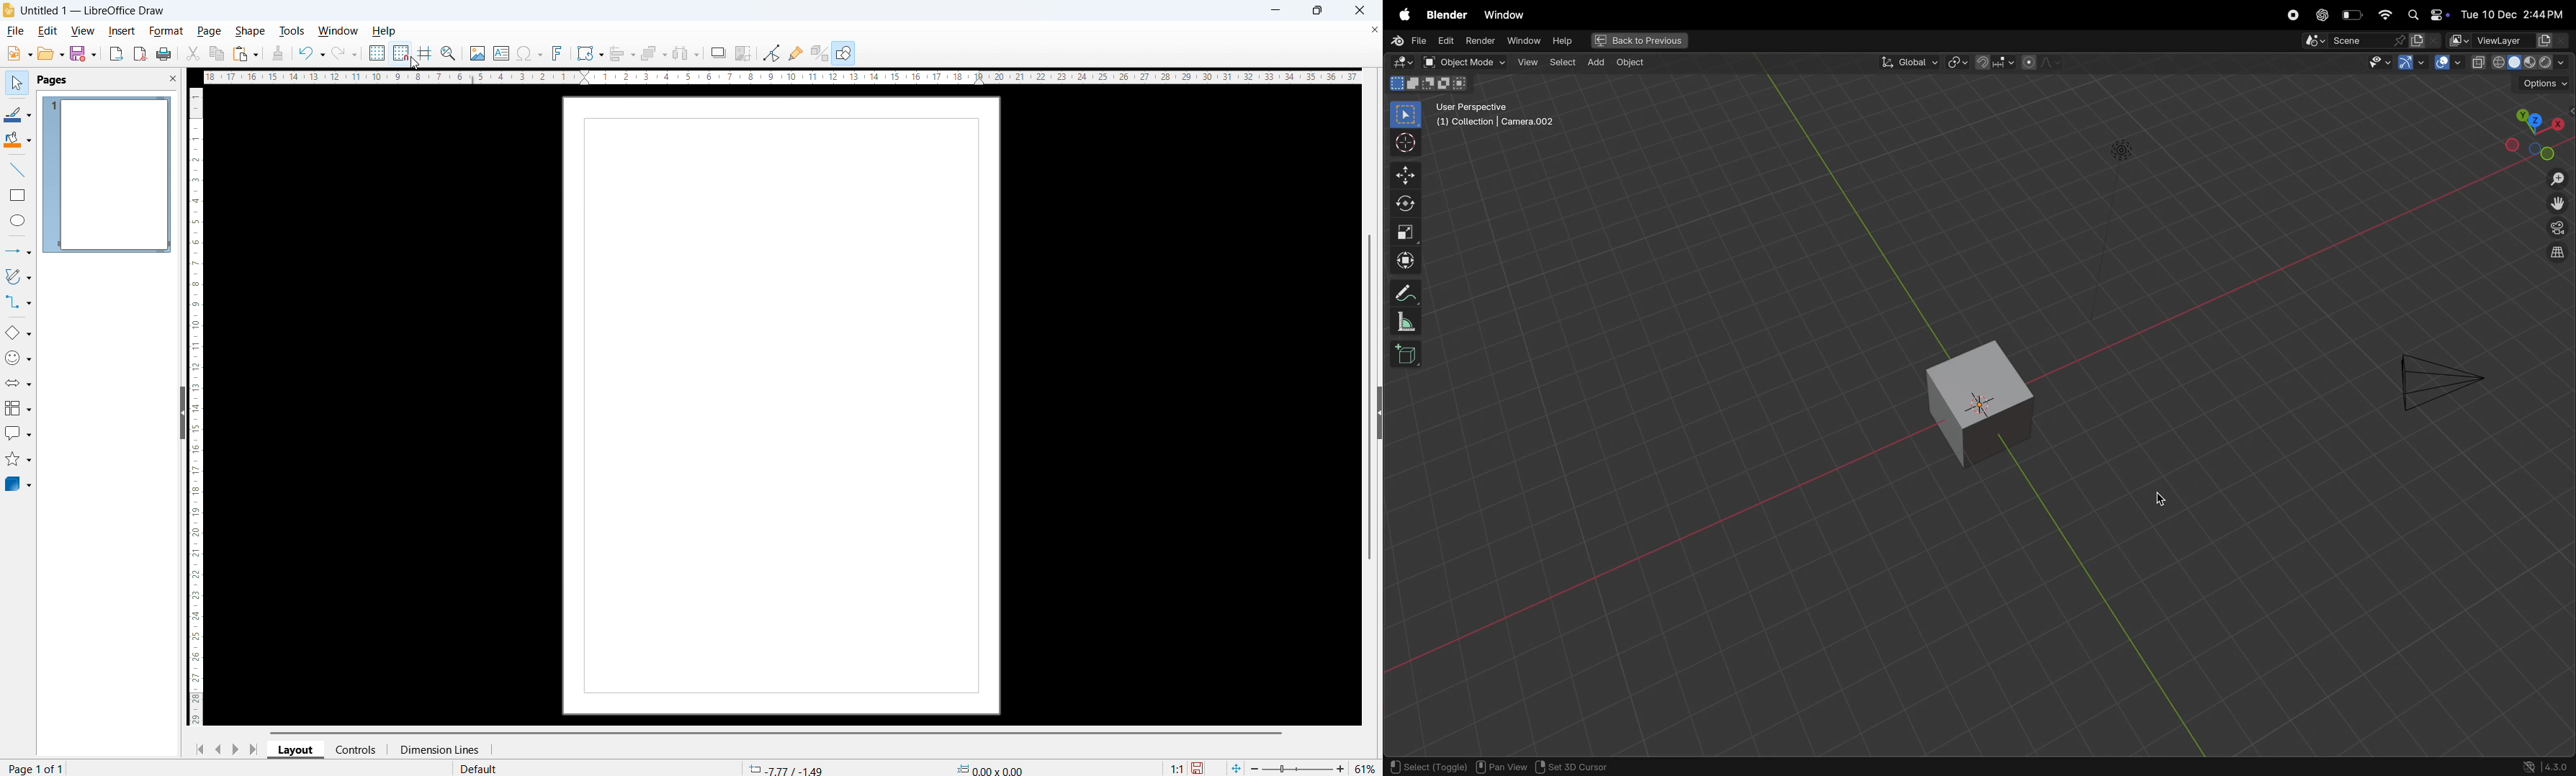 Image resolution: width=2576 pixels, height=784 pixels. Describe the element at coordinates (1370, 397) in the screenshot. I see `Vertical scroll bar ` at that location.